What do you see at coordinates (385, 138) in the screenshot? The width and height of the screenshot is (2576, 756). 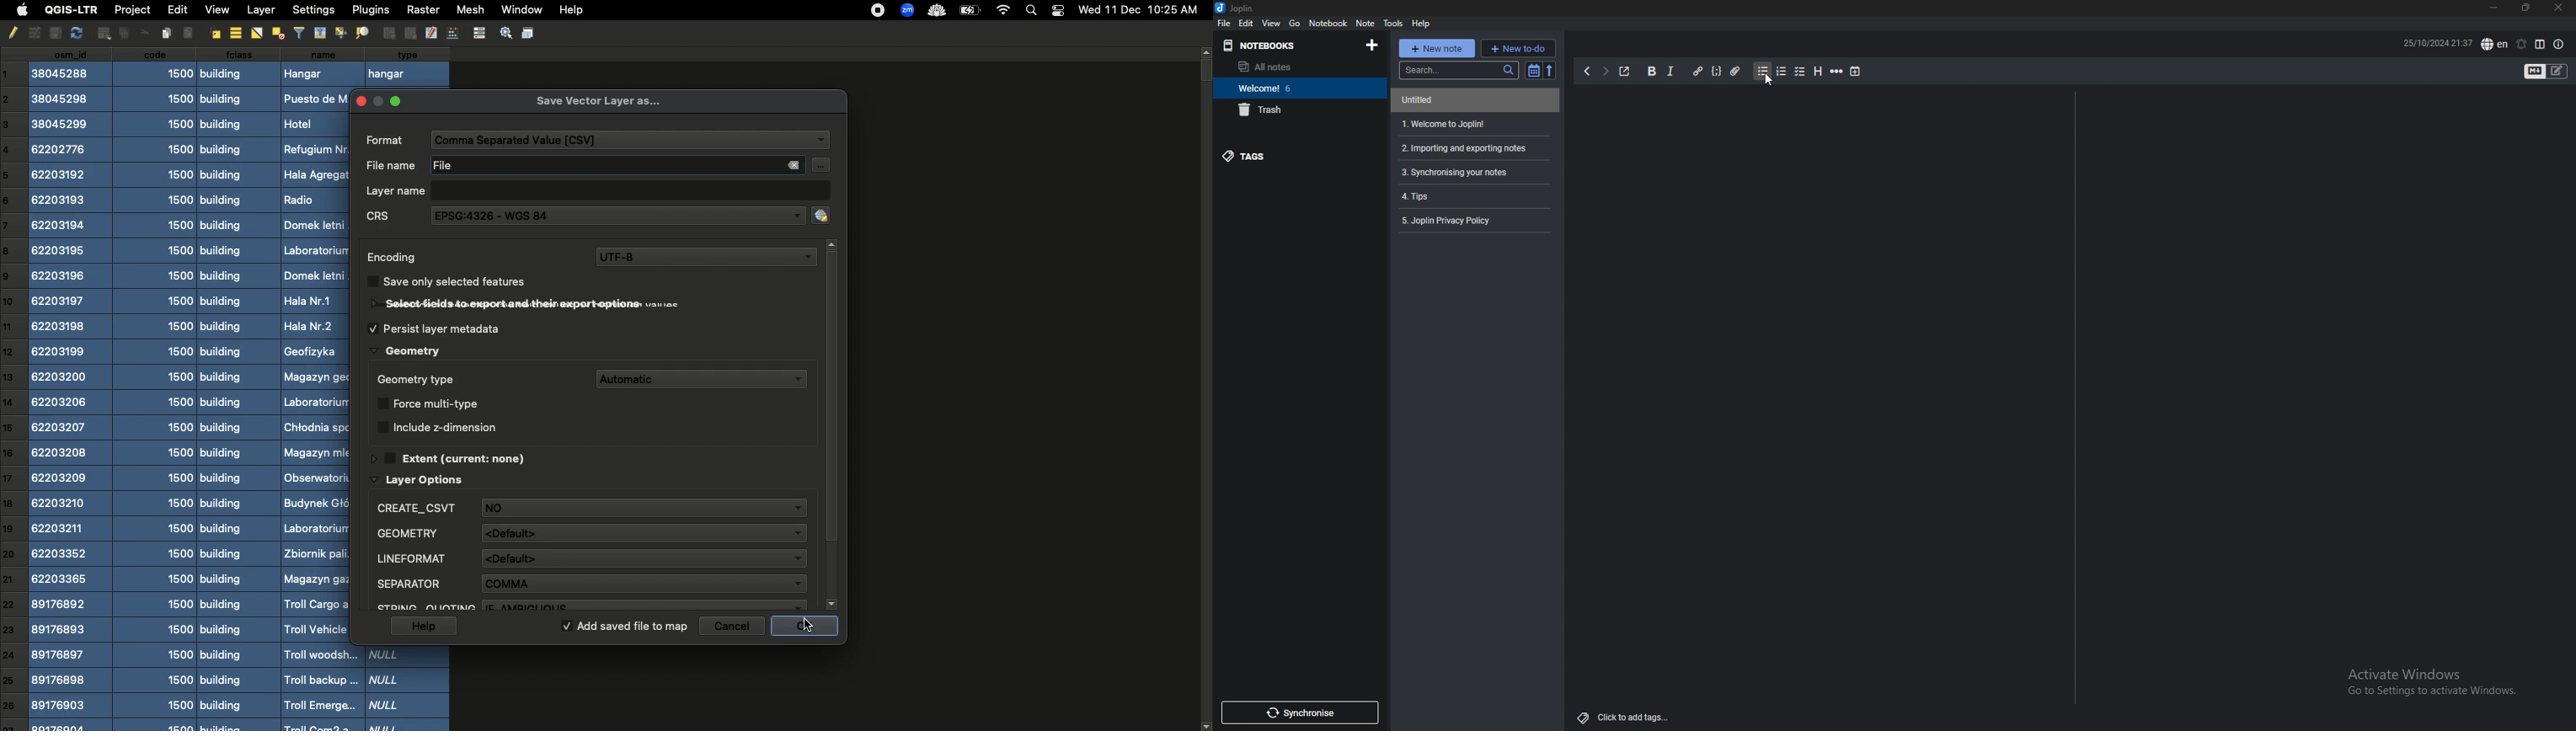 I see `format` at bounding box center [385, 138].